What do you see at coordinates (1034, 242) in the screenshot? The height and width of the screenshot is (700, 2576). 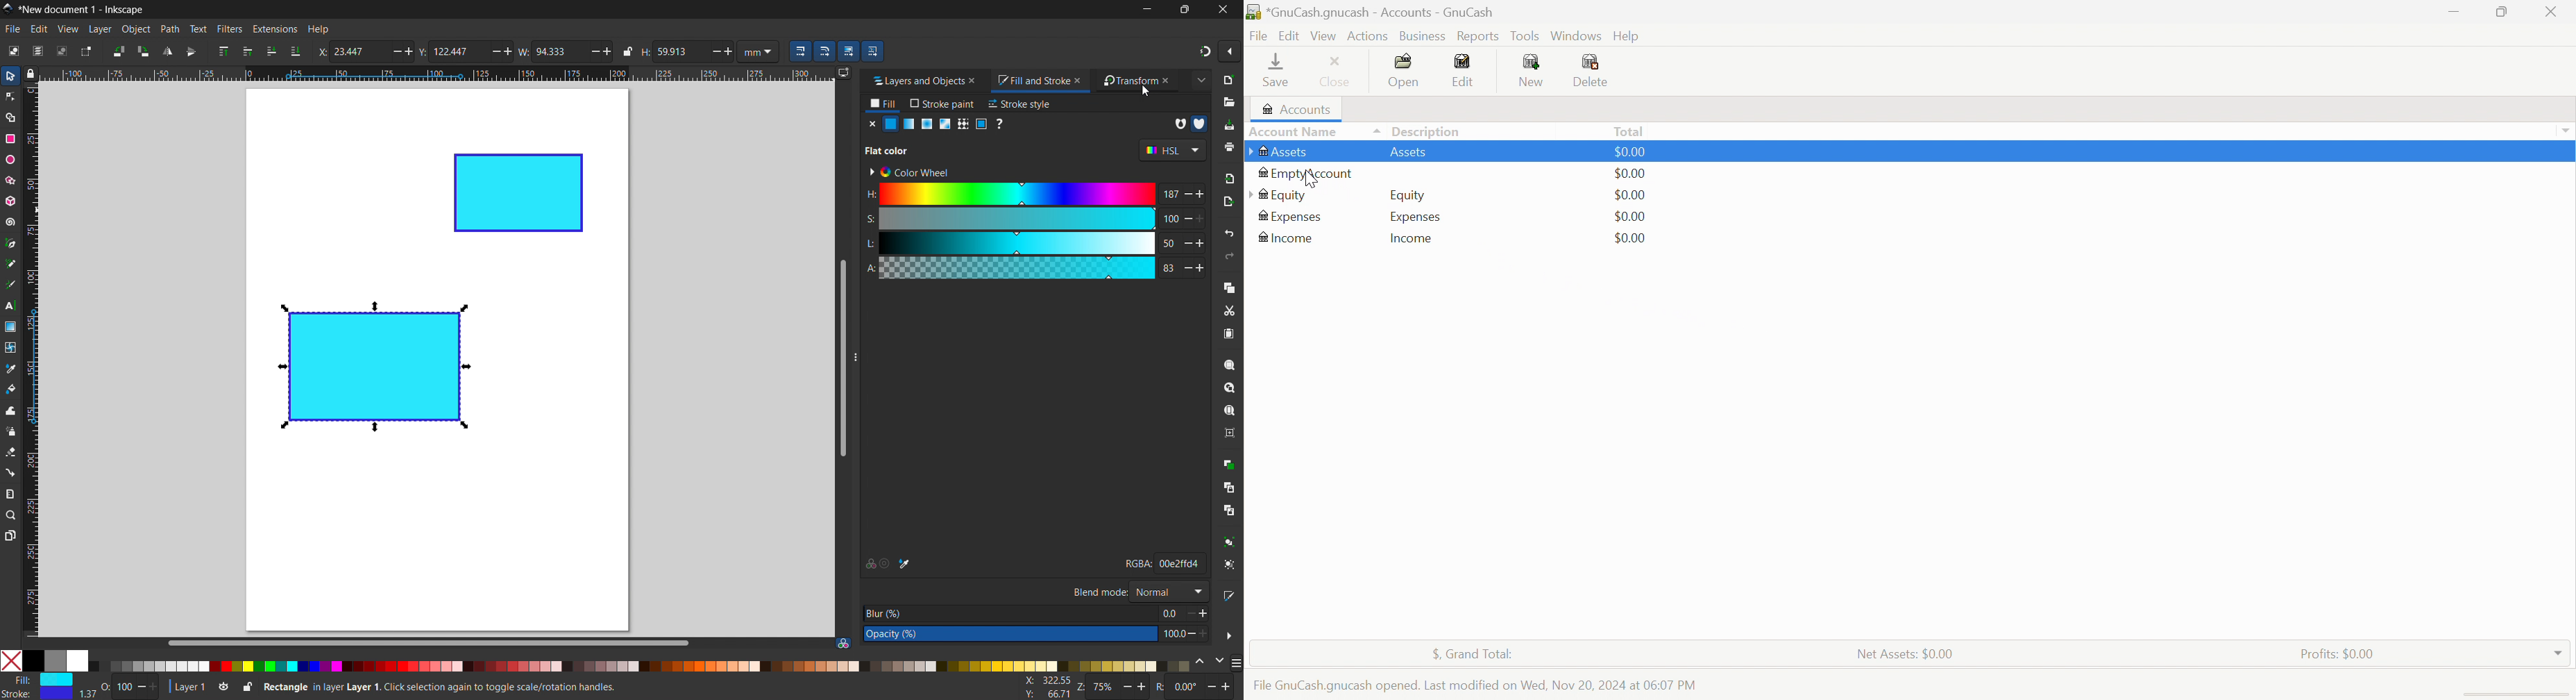 I see `L: 50` at bounding box center [1034, 242].